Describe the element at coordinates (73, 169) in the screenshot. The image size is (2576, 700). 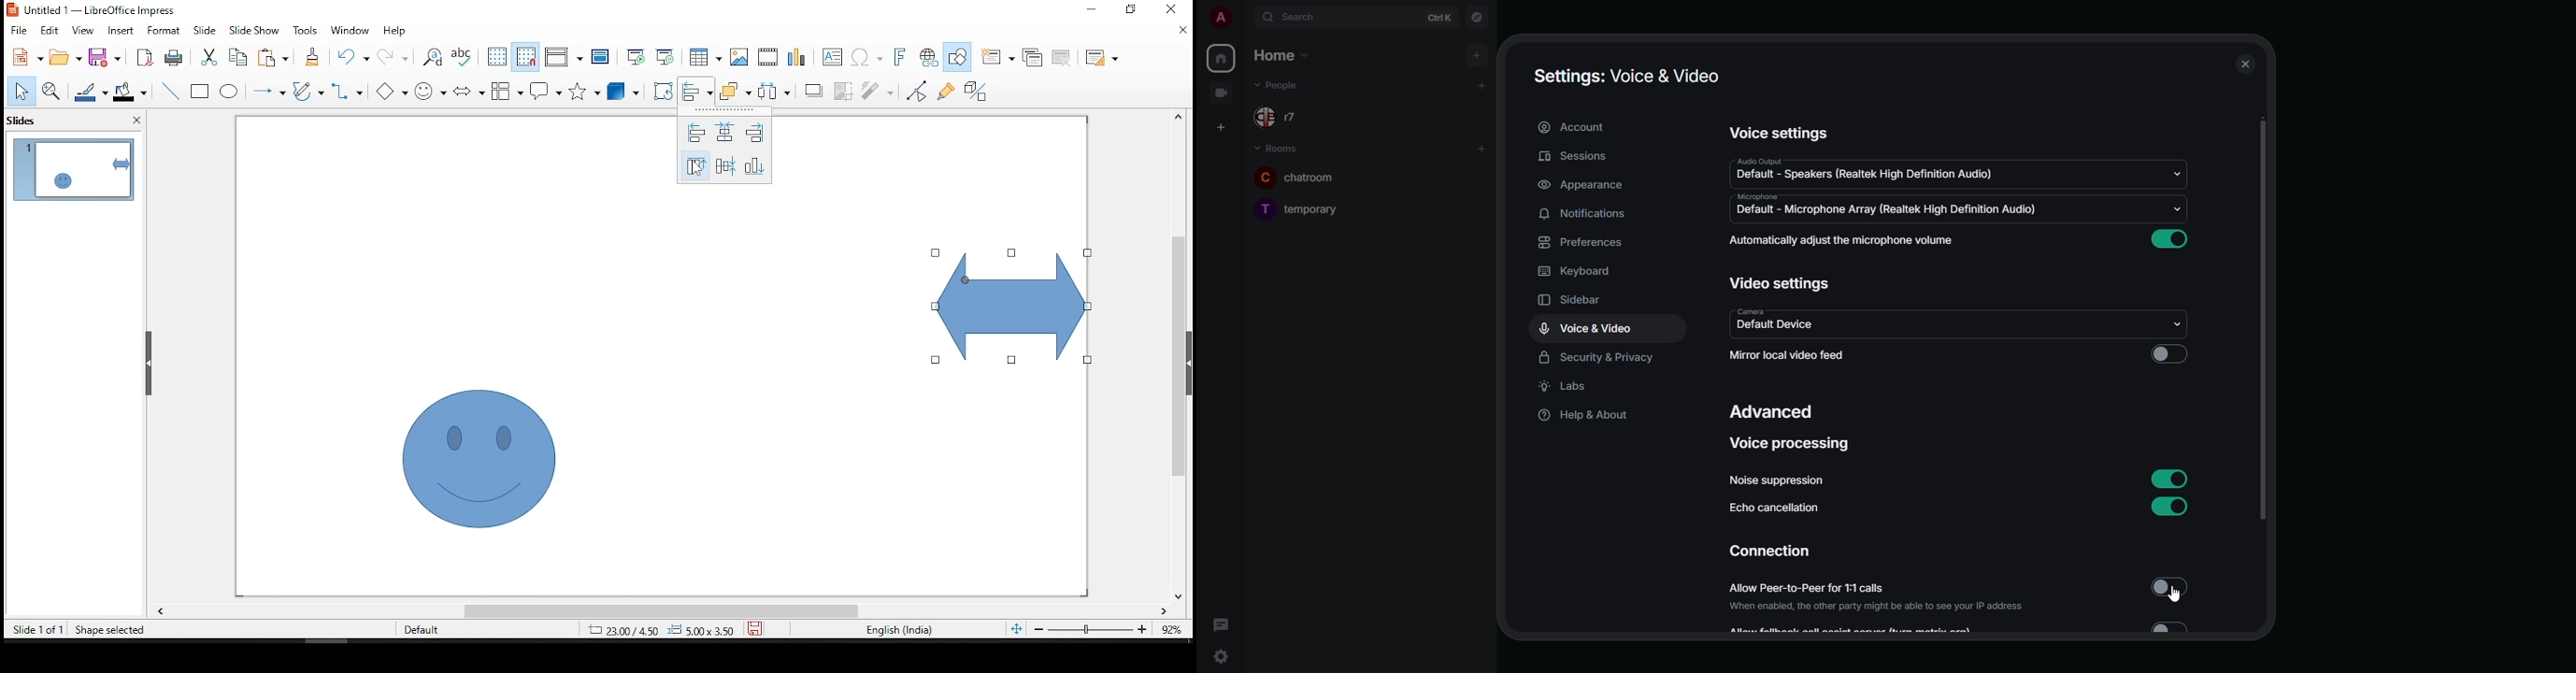
I see `slide 1` at that location.